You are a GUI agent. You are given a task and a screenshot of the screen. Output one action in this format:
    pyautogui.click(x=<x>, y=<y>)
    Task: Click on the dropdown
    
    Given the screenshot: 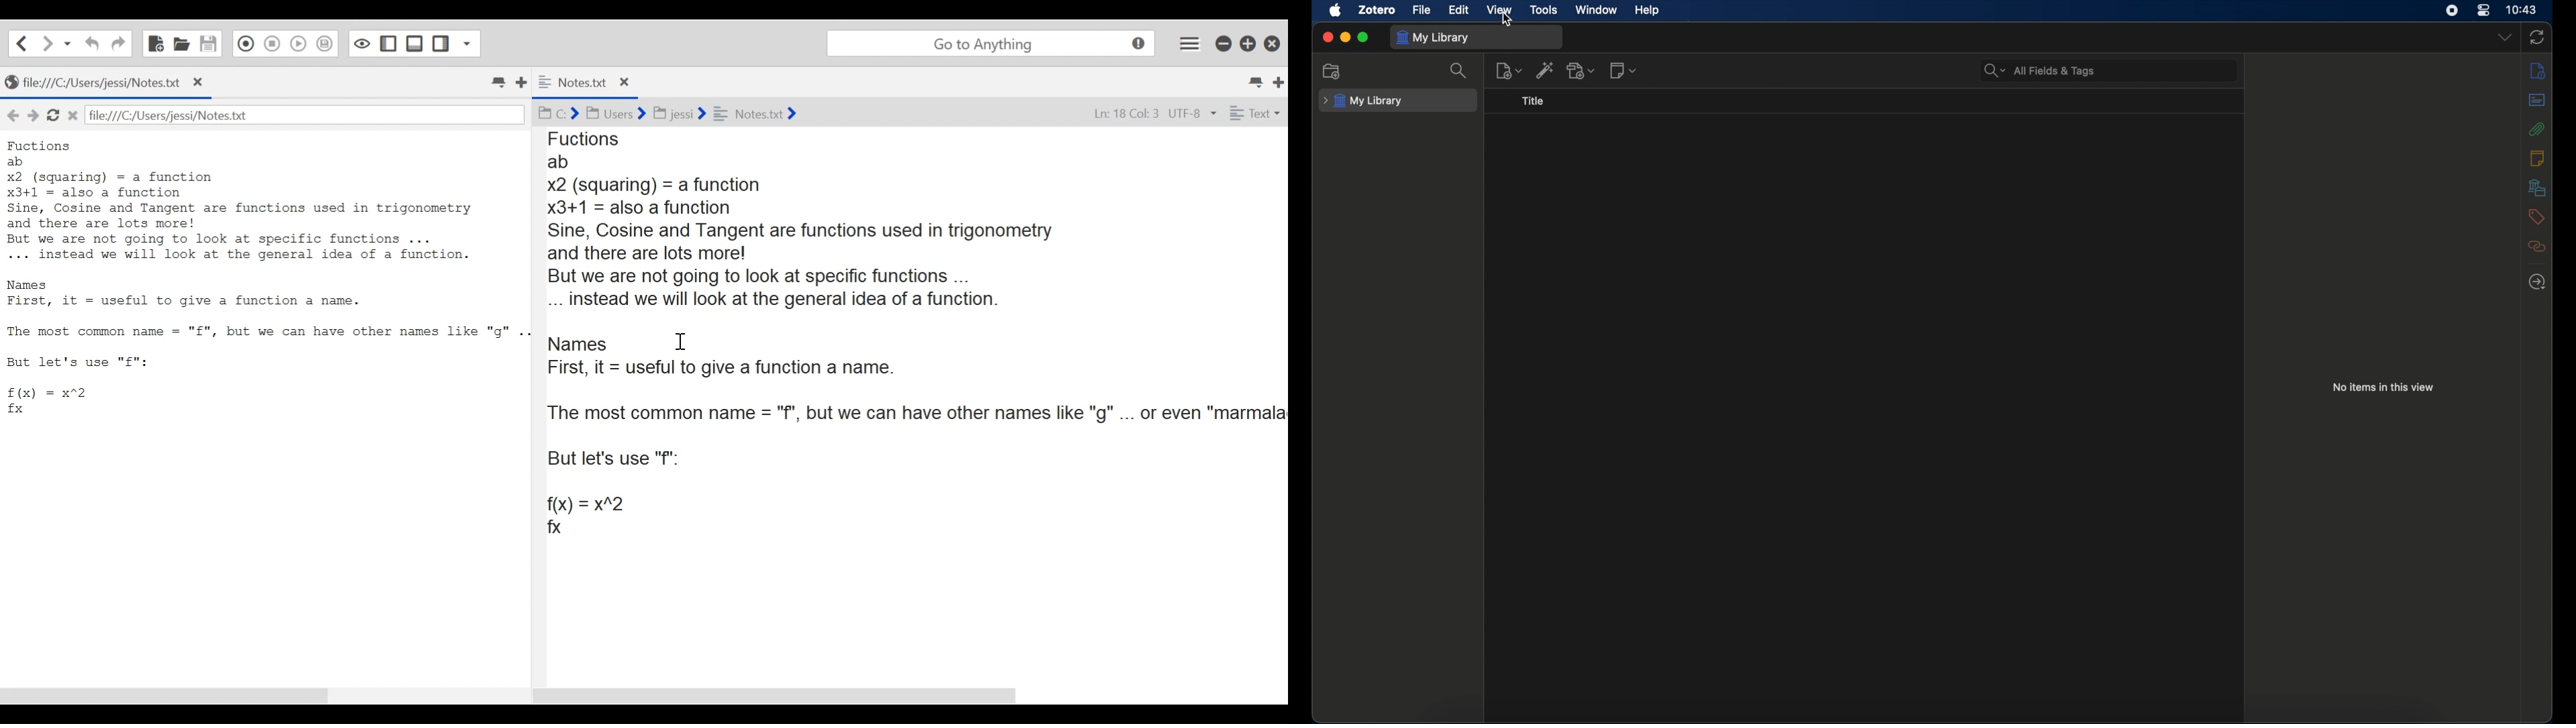 What is the action you would take?
    pyautogui.click(x=2505, y=38)
    